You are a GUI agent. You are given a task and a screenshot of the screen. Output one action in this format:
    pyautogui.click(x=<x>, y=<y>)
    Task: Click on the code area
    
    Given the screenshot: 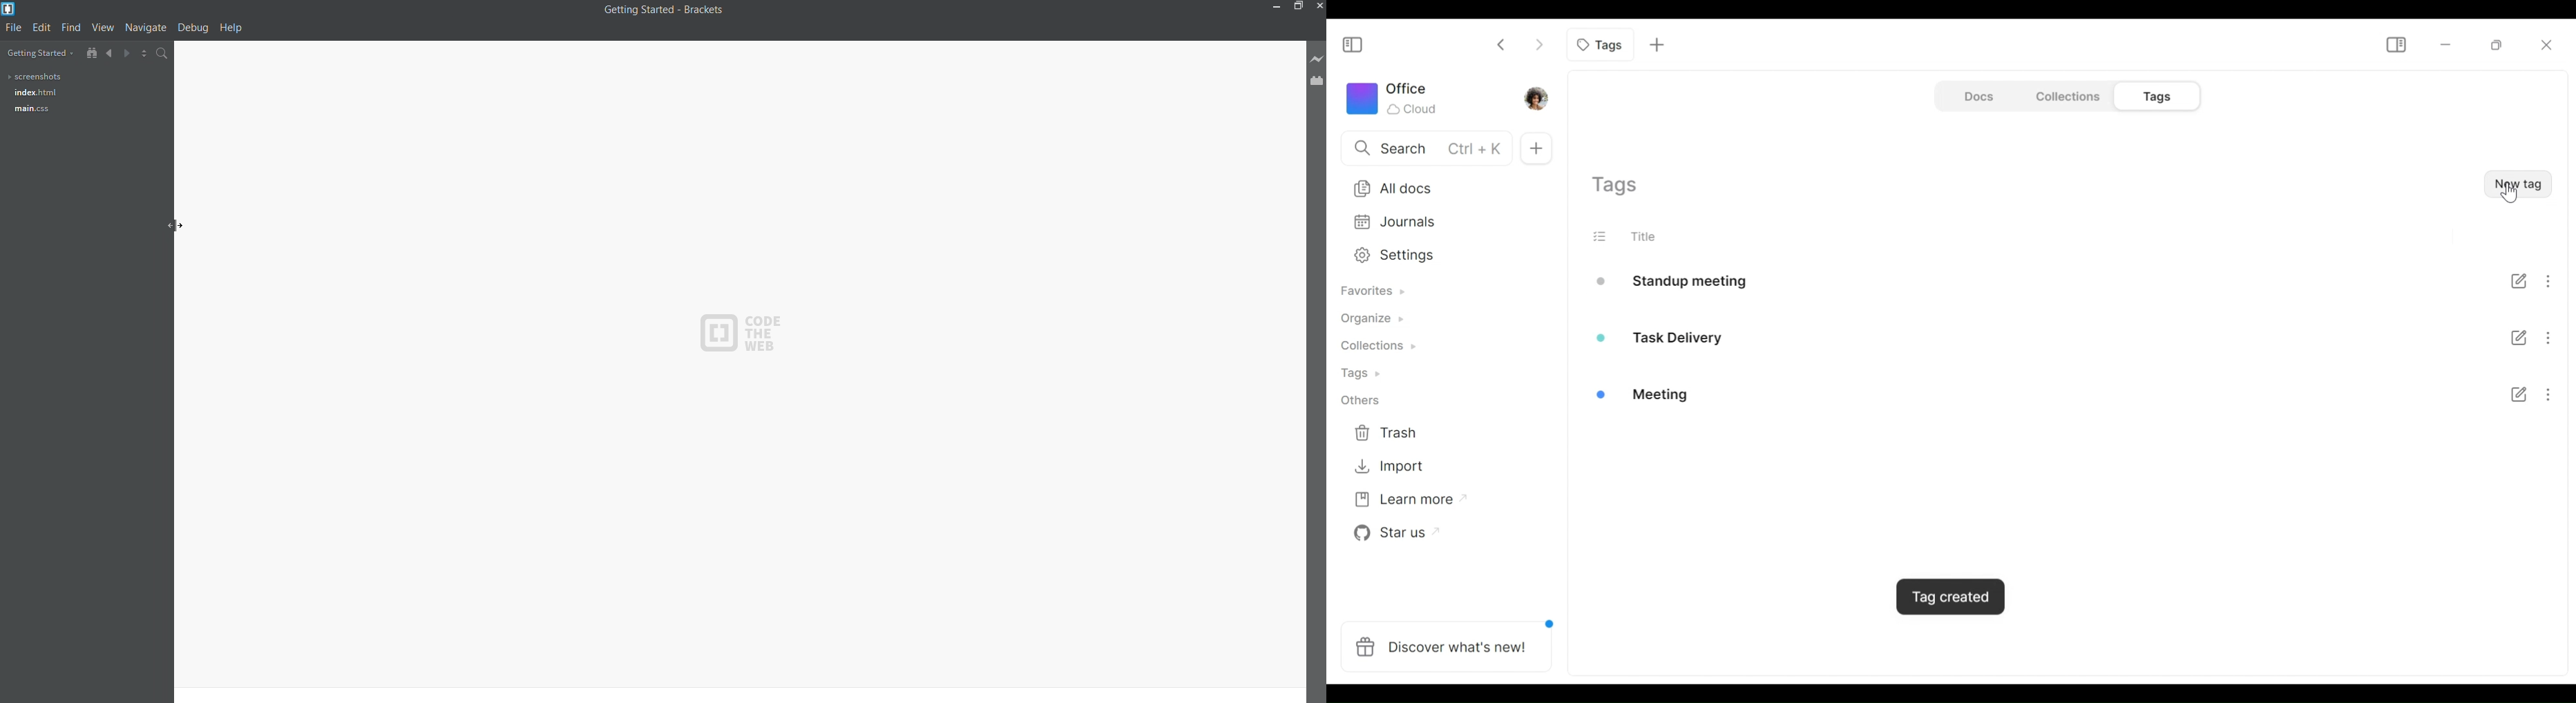 What is the action you would take?
    pyautogui.click(x=741, y=370)
    